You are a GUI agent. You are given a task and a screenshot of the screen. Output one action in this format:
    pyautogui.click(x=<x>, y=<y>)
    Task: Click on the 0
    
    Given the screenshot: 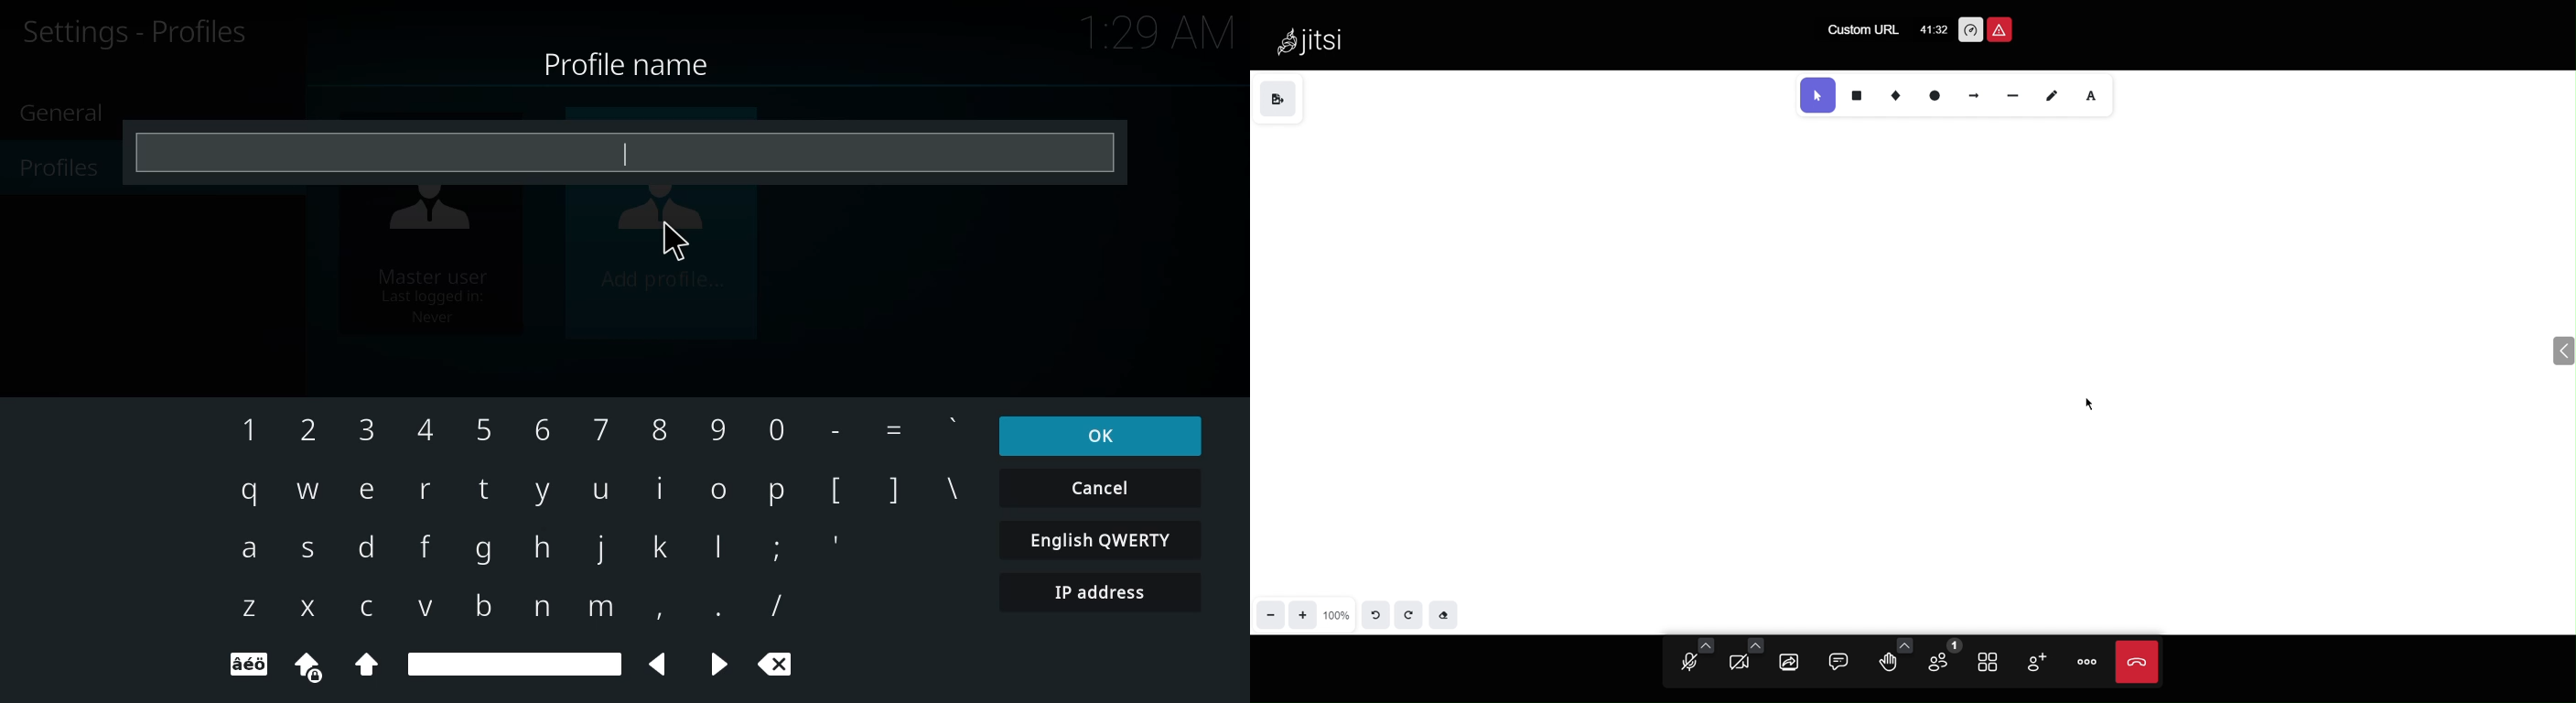 What is the action you would take?
    pyautogui.click(x=778, y=429)
    